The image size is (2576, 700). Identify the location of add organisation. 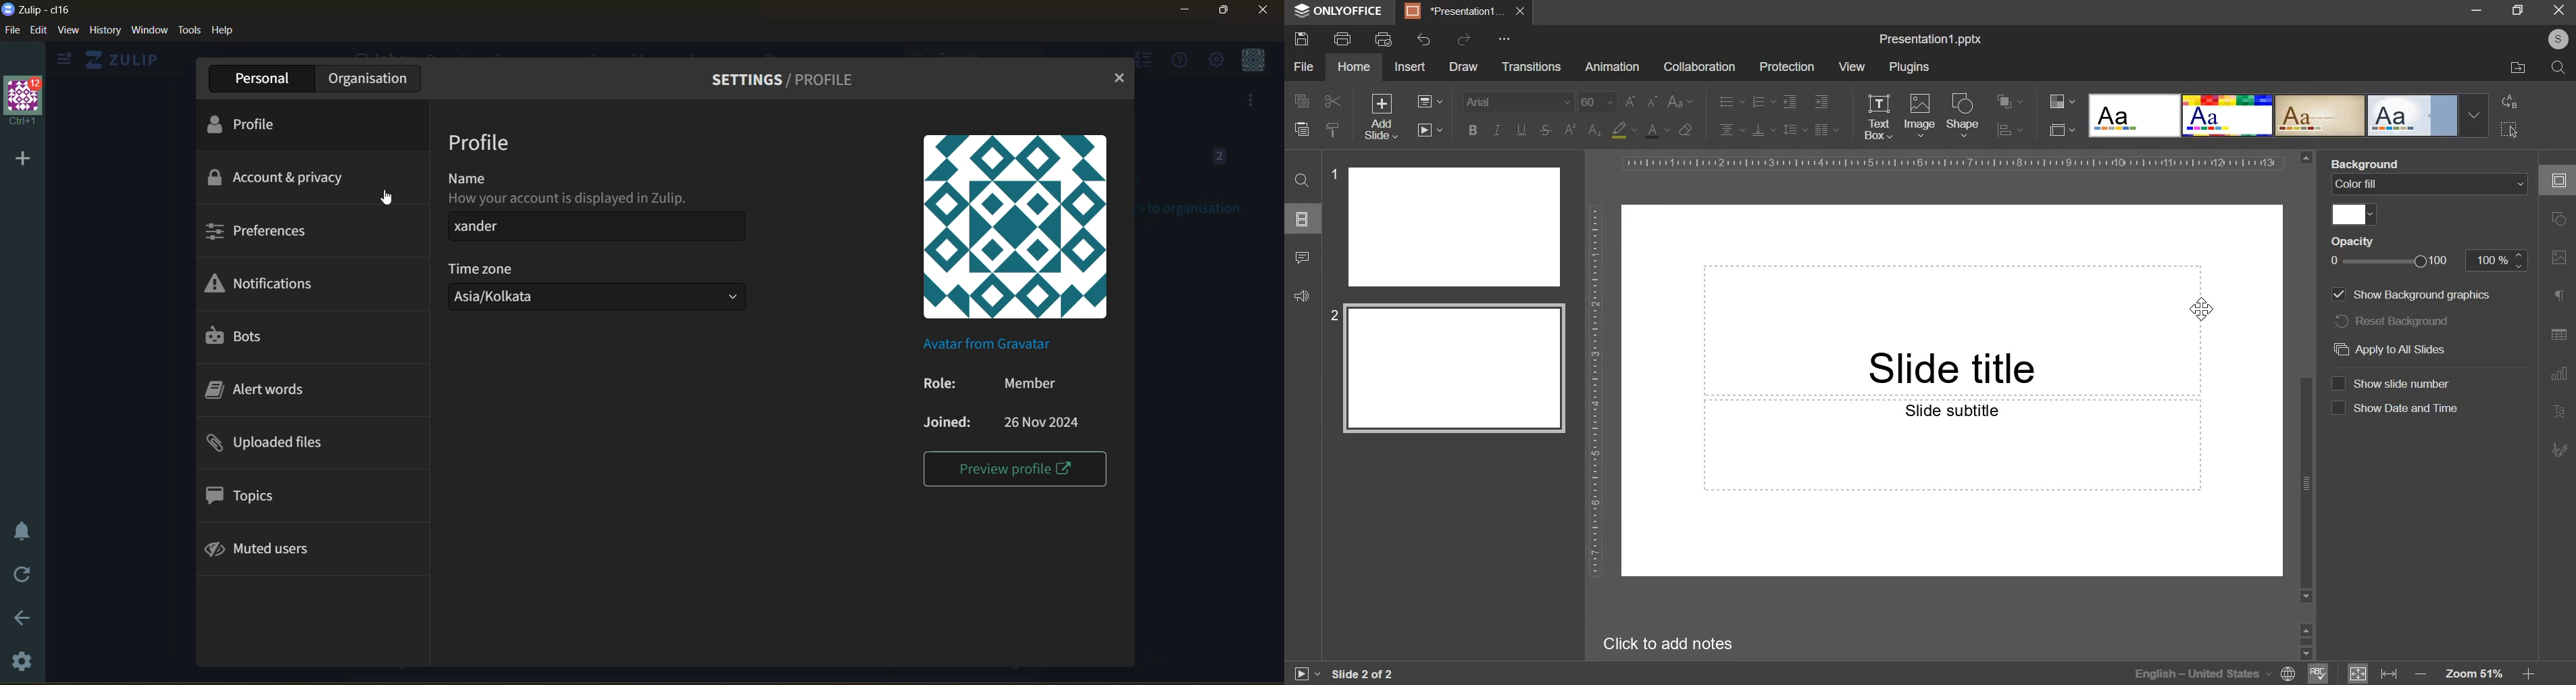
(17, 156).